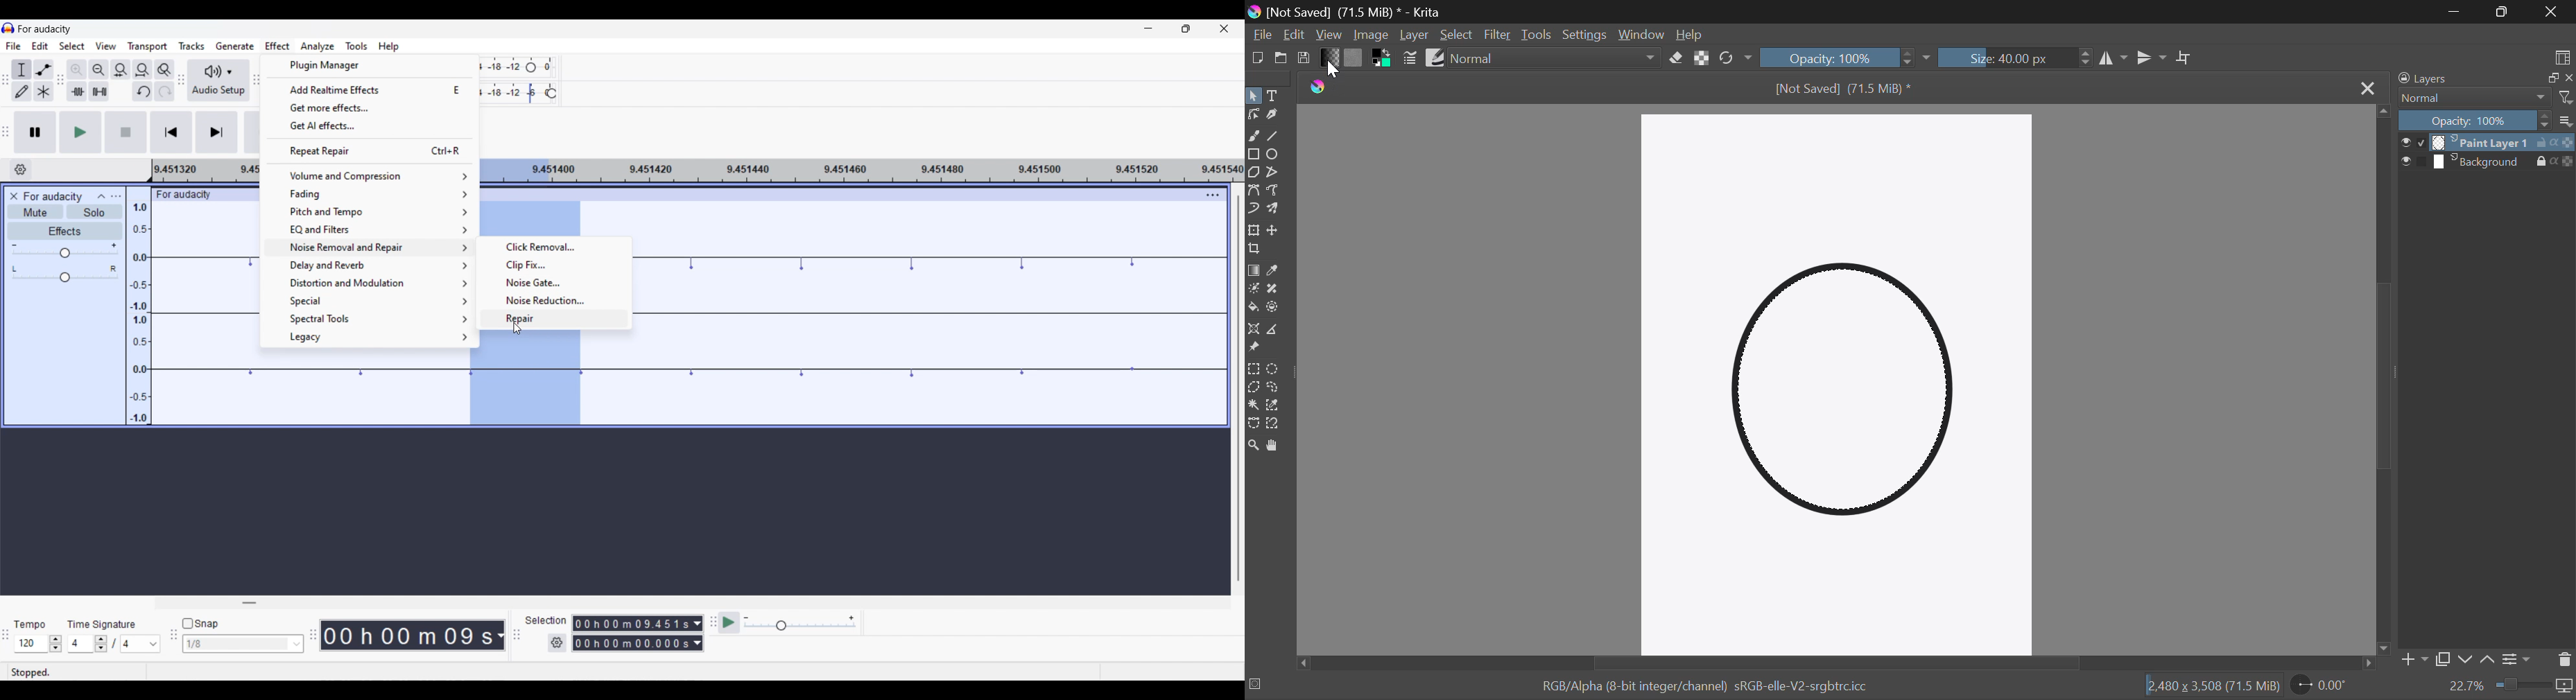 This screenshot has height=700, width=2576. I want to click on Reference Images, so click(1254, 349).